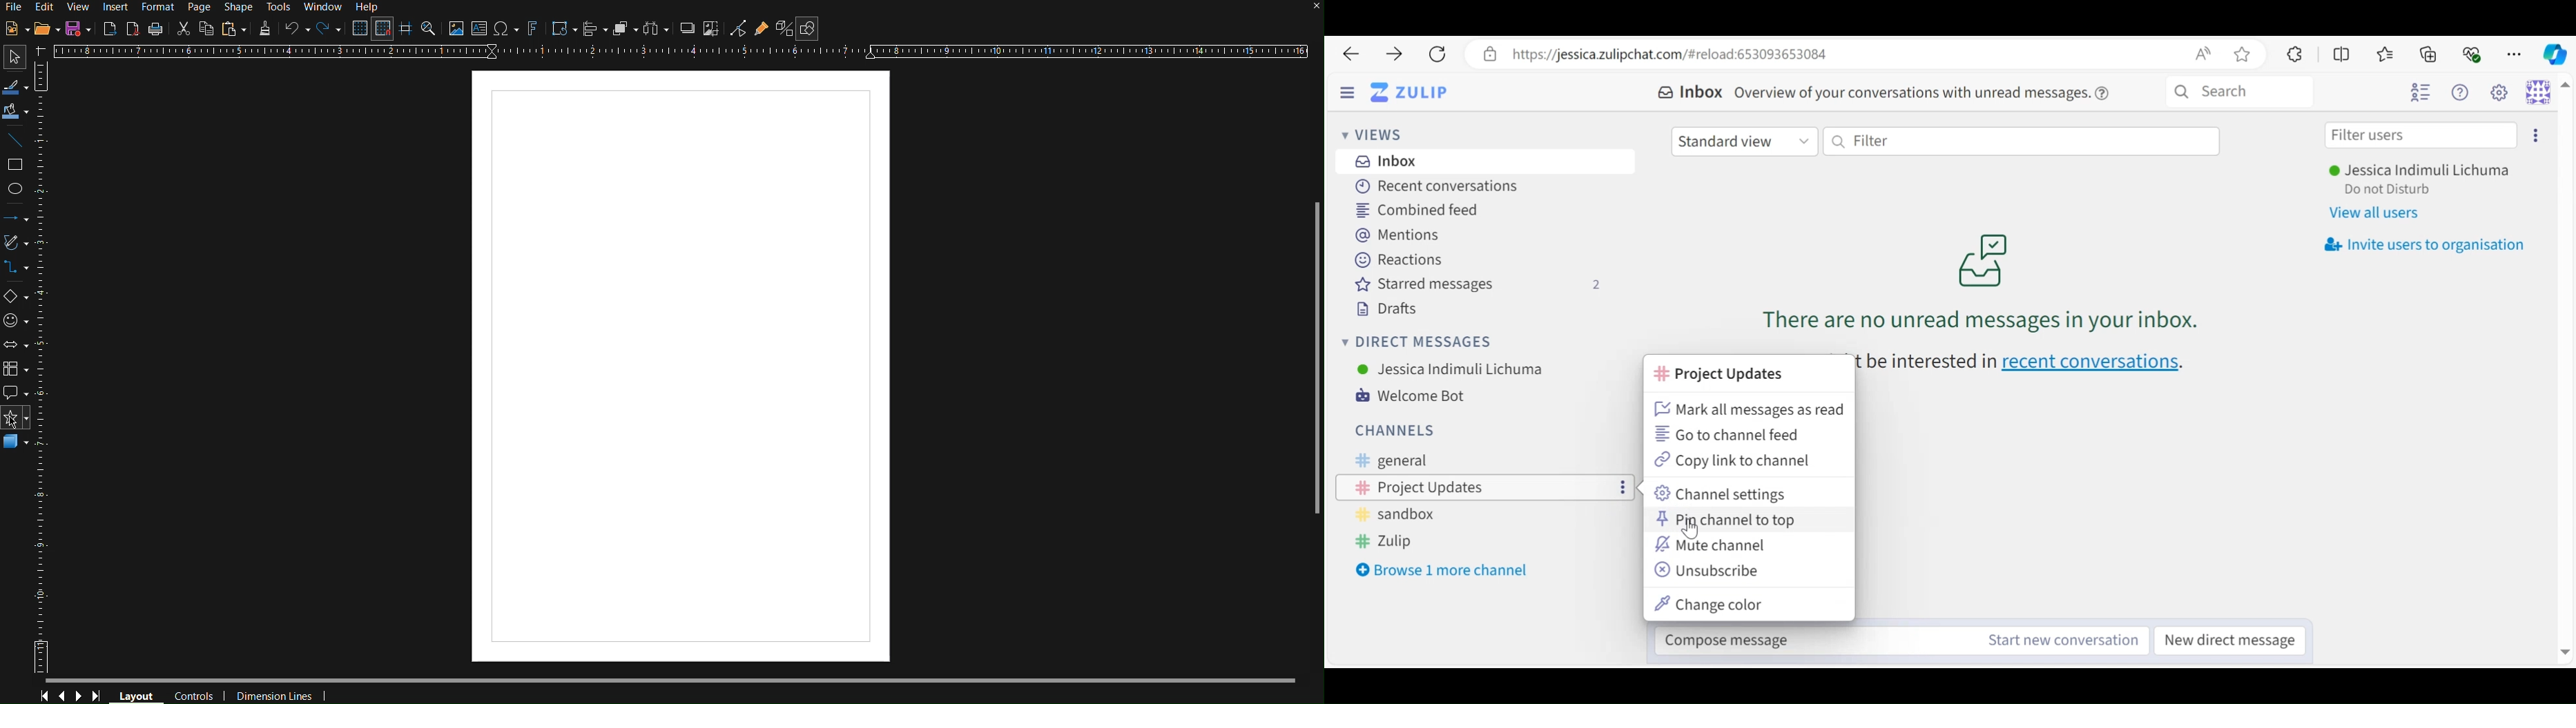 Image resolution: width=2576 pixels, height=728 pixels. What do you see at coordinates (1377, 136) in the screenshot?
I see `Views` at bounding box center [1377, 136].